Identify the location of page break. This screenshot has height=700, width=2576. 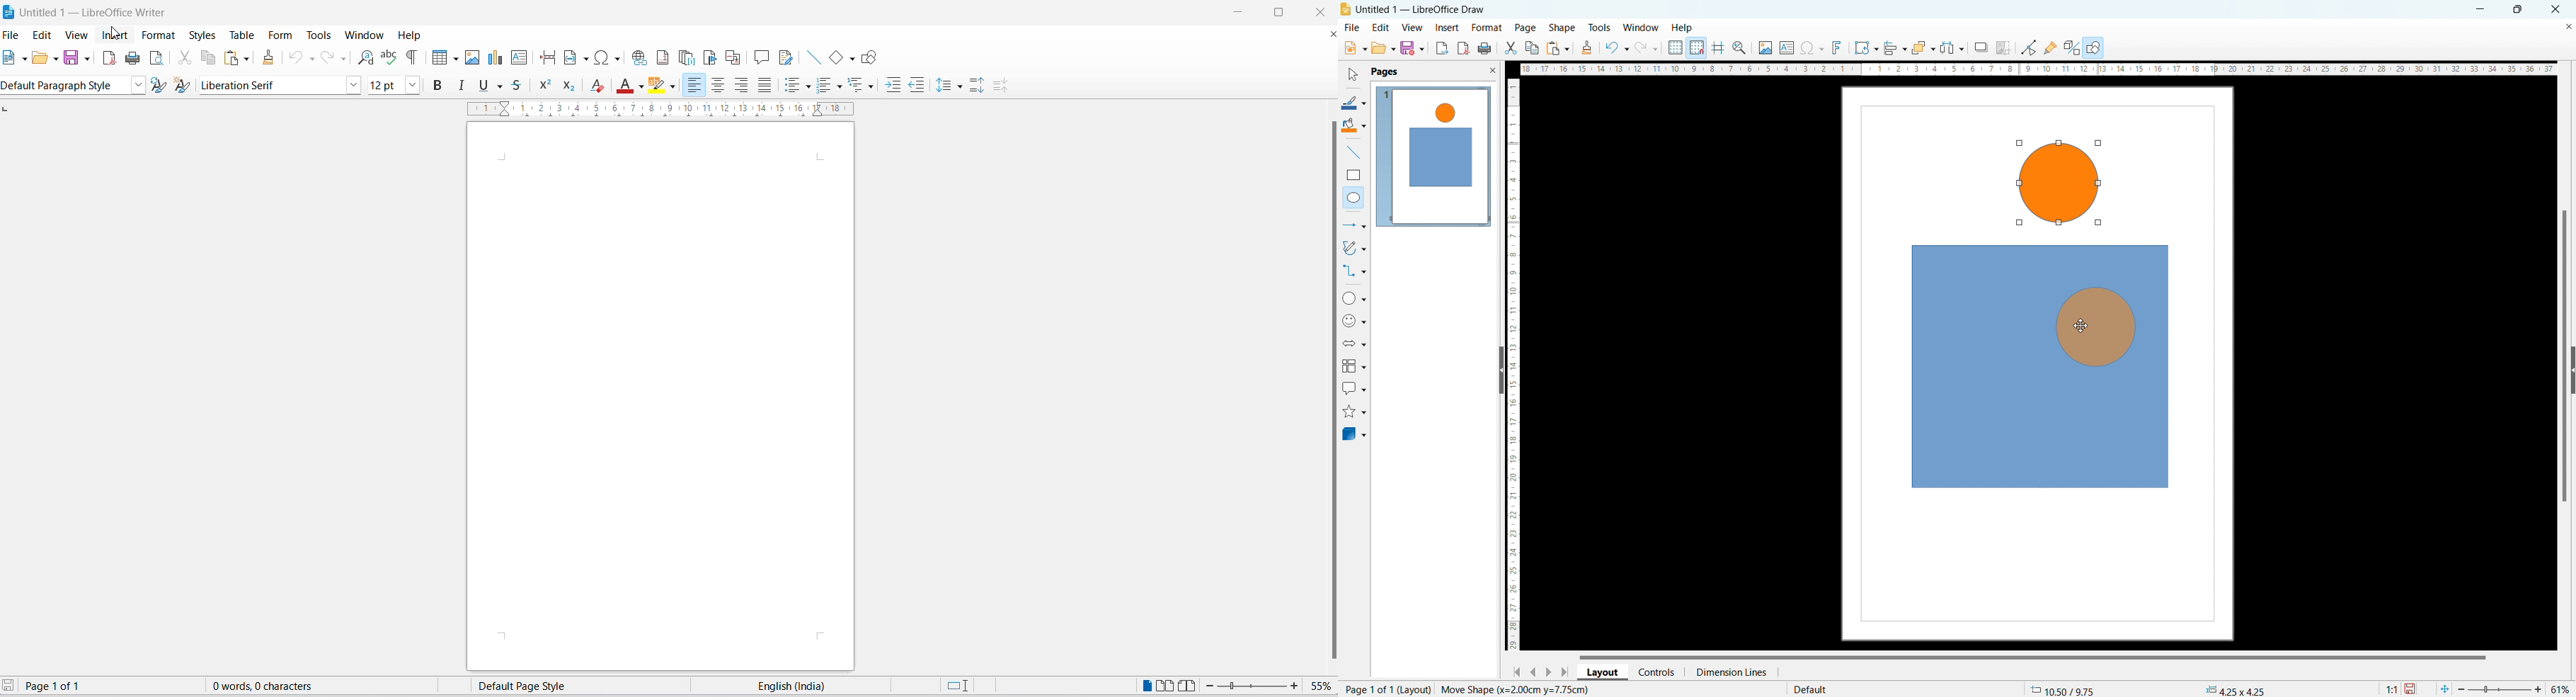
(547, 58).